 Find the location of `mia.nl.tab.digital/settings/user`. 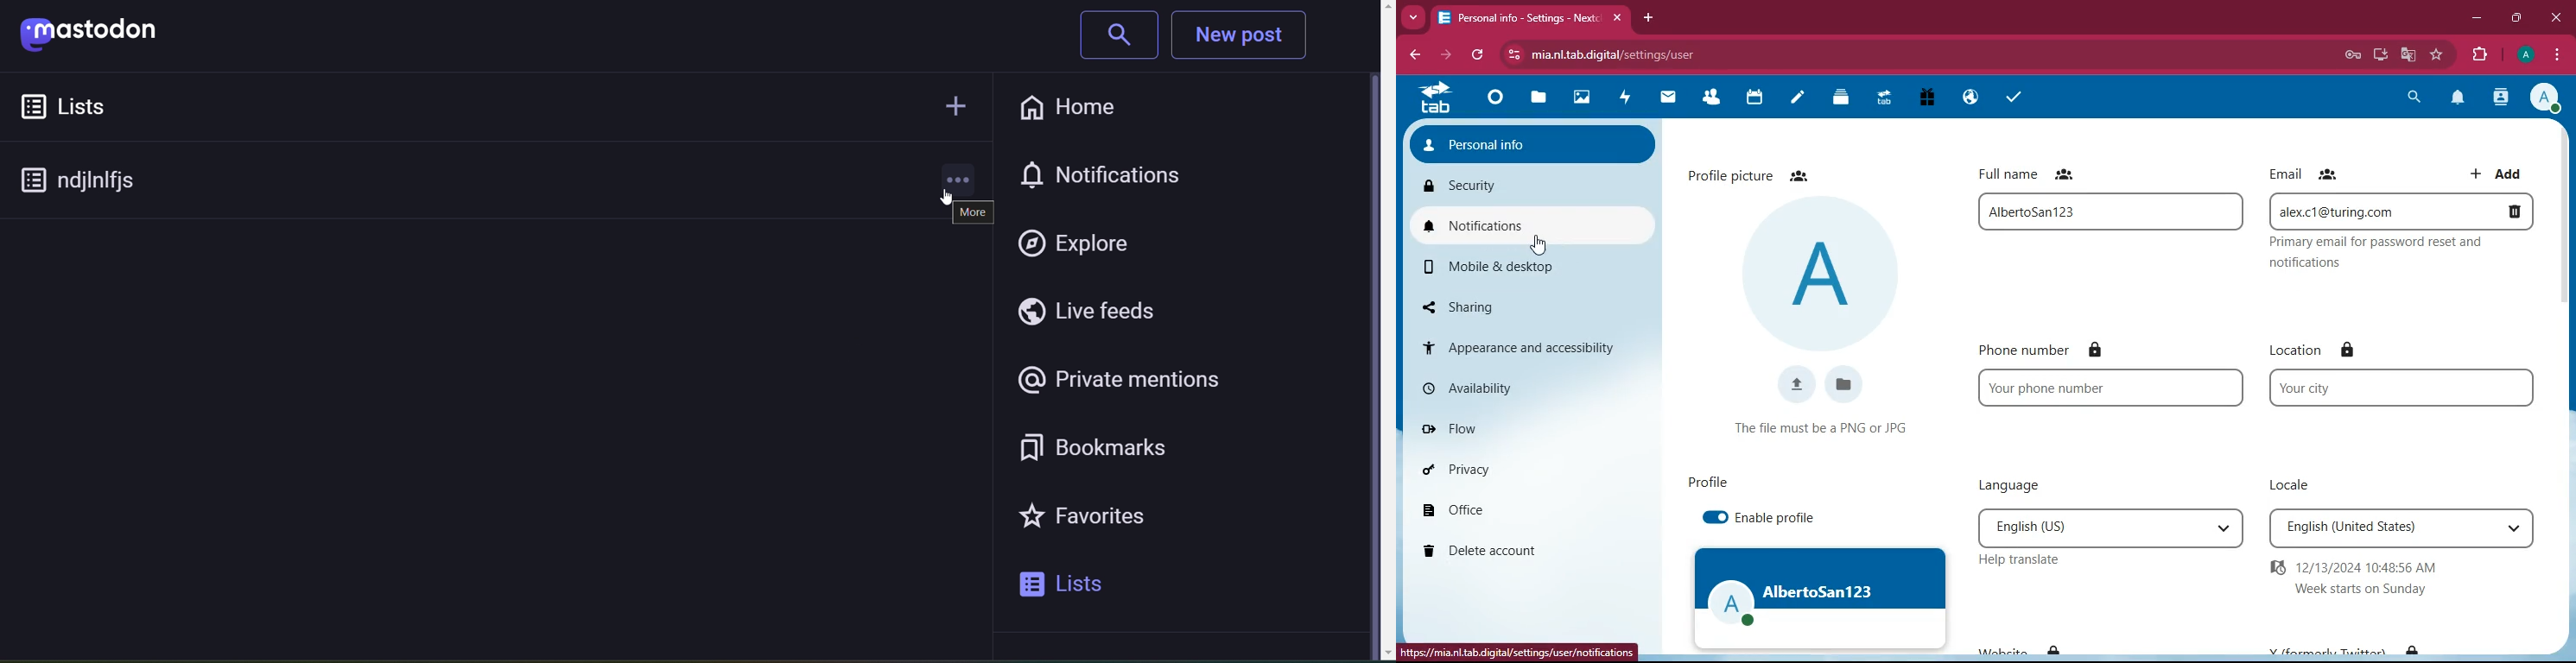

mia.nl.tab.digital/settings/user is located at coordinates (1630, 56).